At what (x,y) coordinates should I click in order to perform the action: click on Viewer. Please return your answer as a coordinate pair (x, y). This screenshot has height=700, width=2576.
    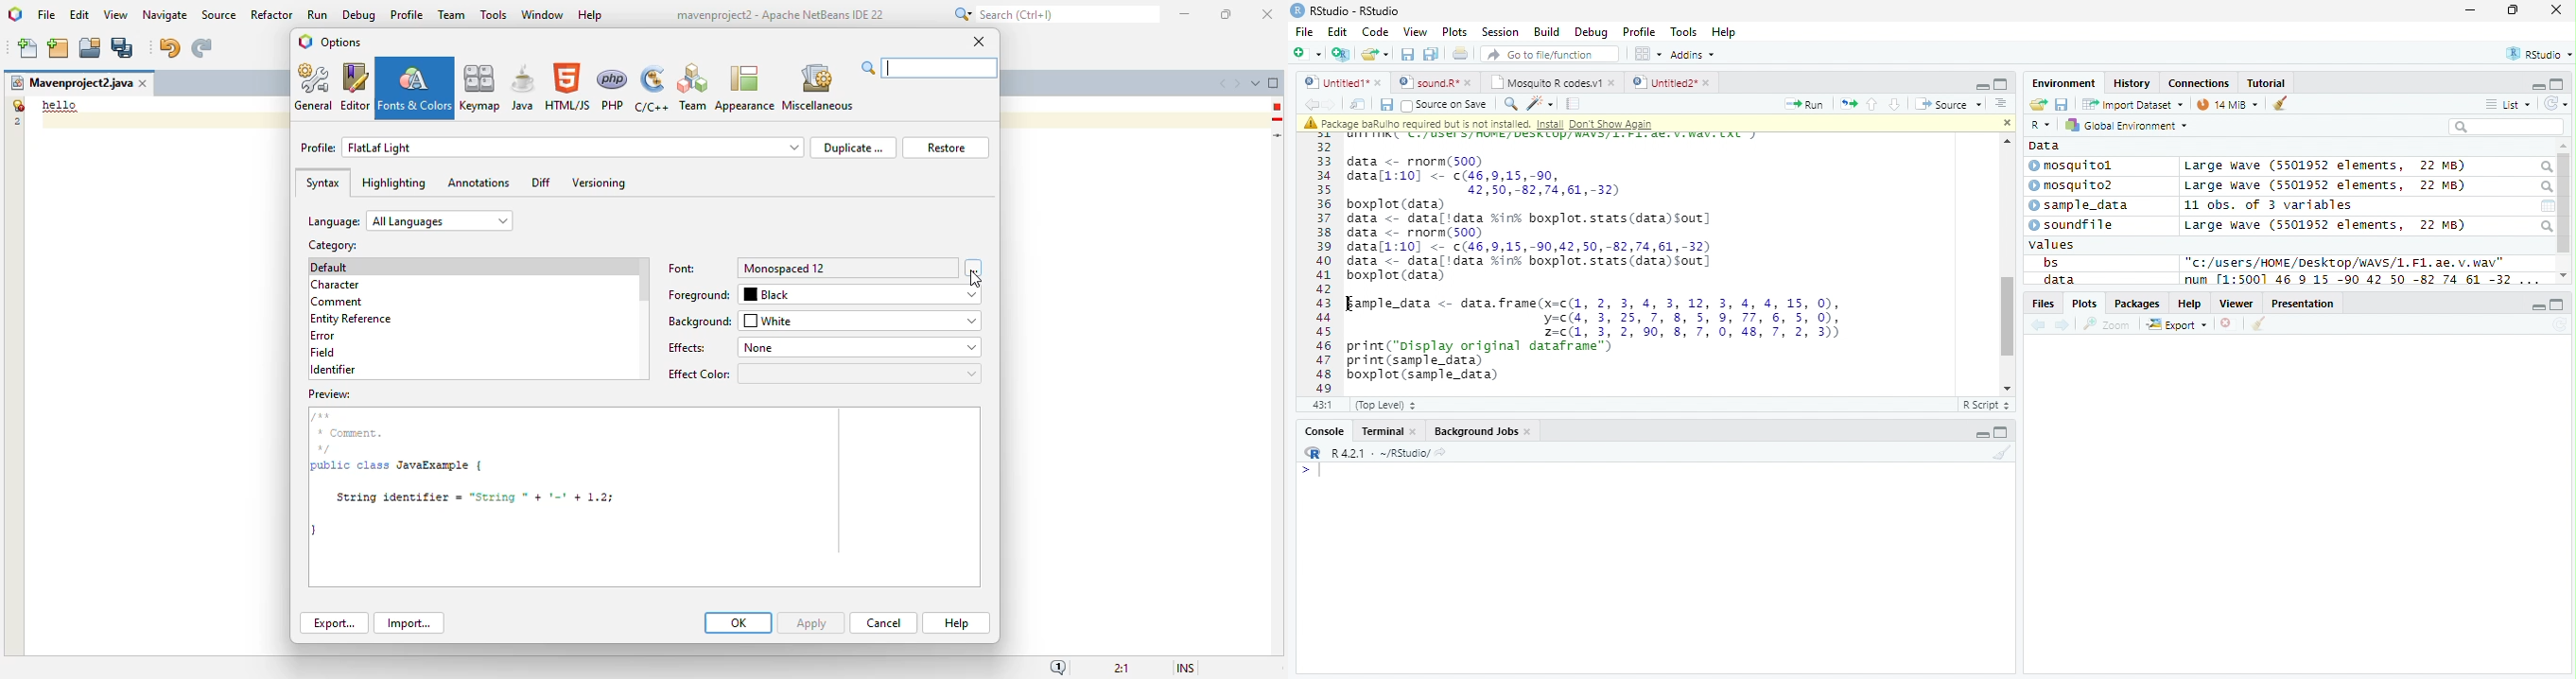
    Looking at the image, I should click on (2237, 304).